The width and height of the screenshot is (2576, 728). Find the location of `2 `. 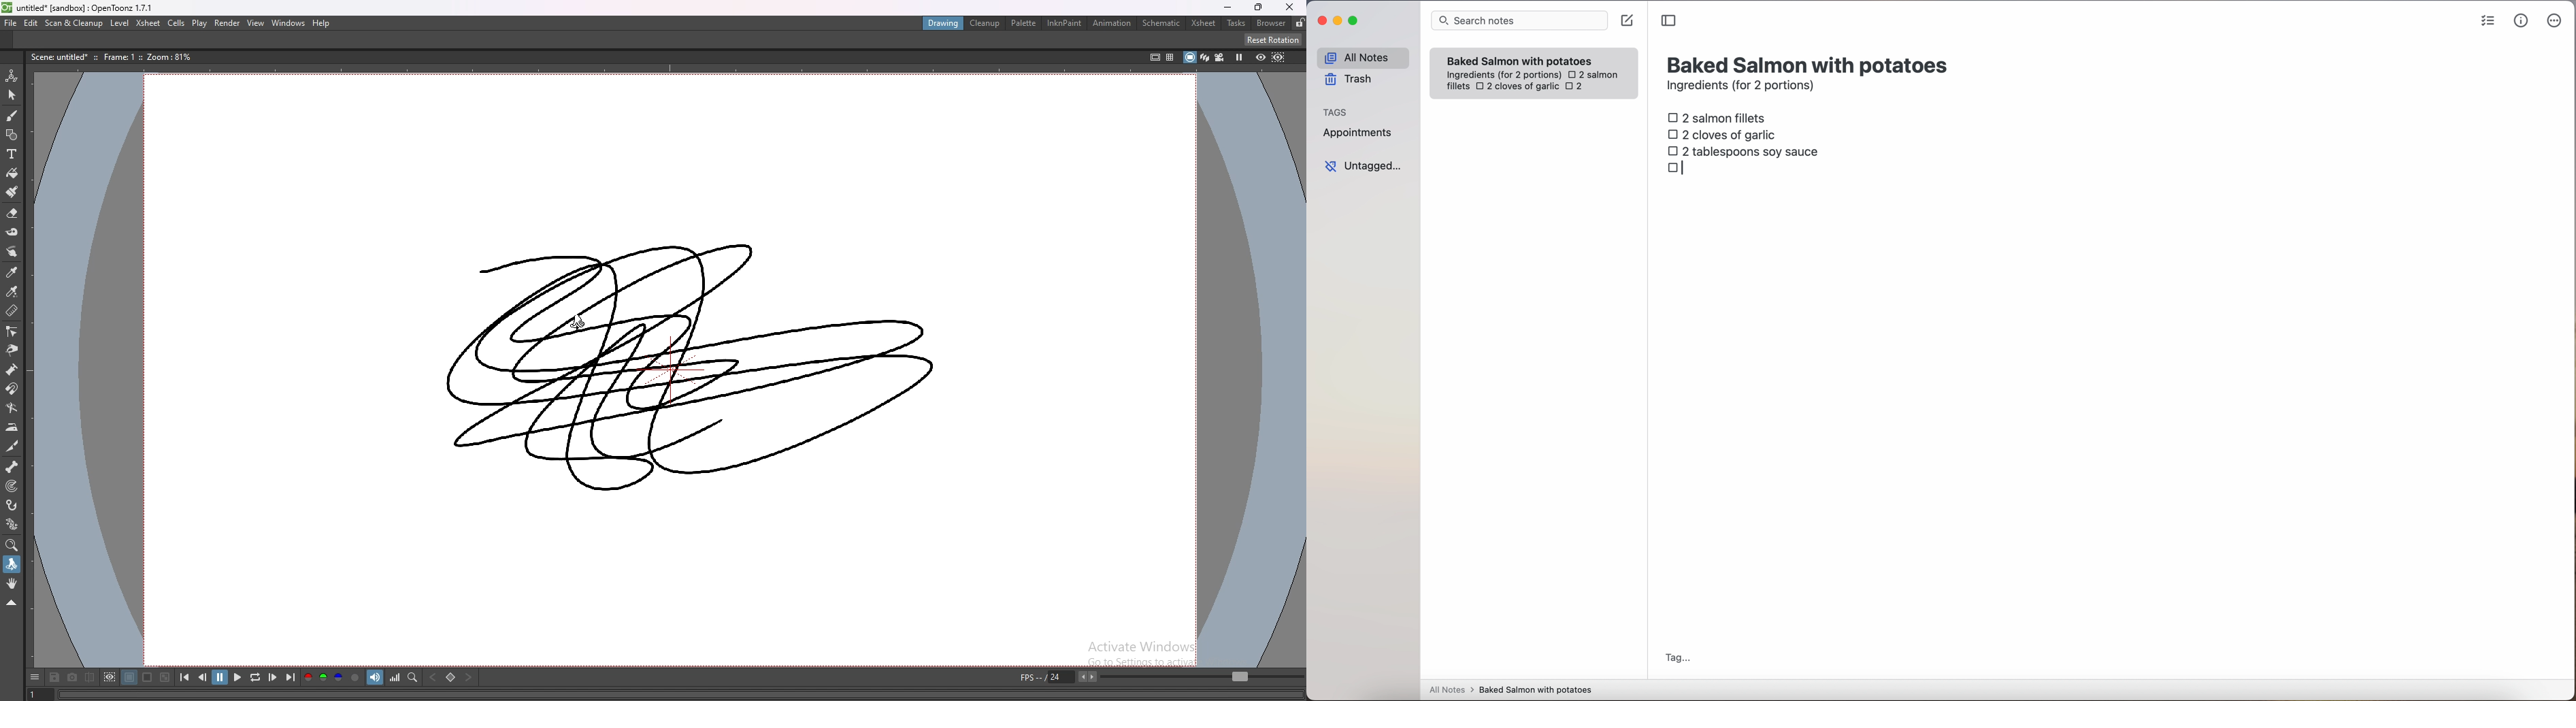

2  is located at coordinates (1577, 87).